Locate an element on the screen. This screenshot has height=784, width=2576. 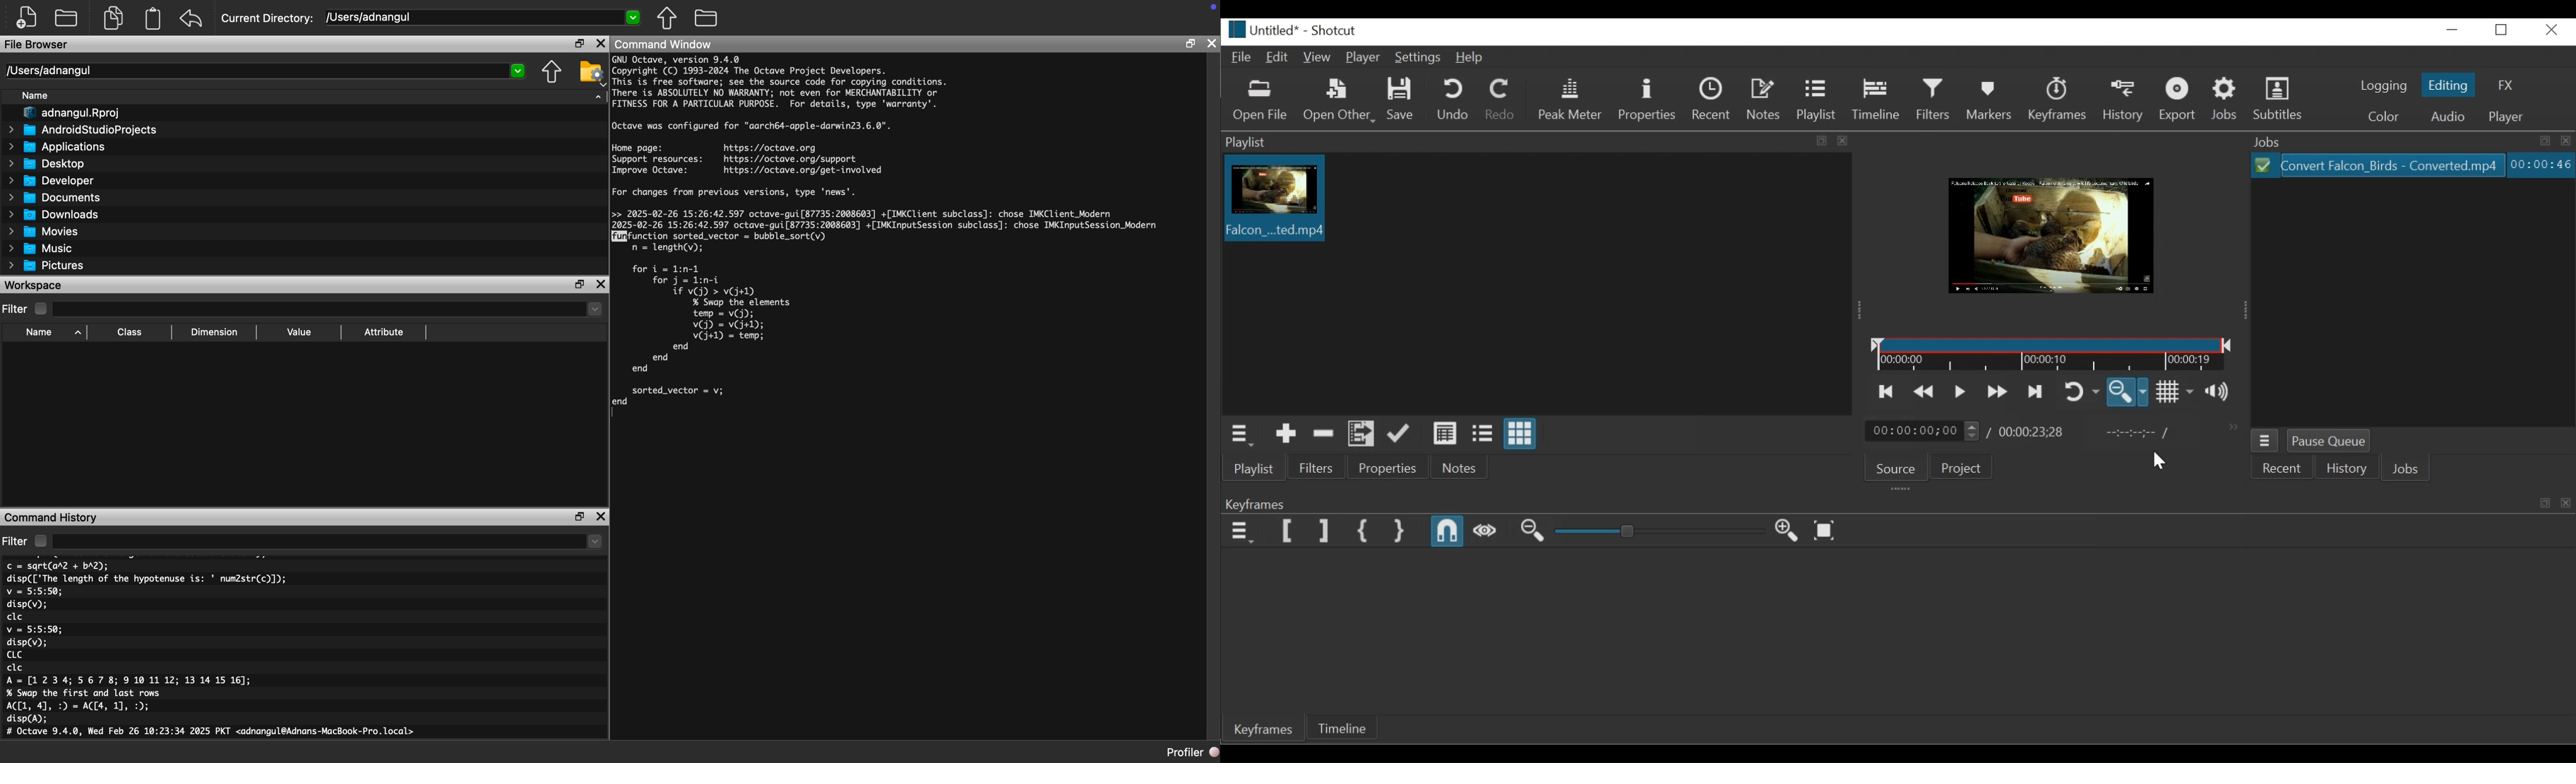
Show the volume control is located at coordinates (2225, 390).